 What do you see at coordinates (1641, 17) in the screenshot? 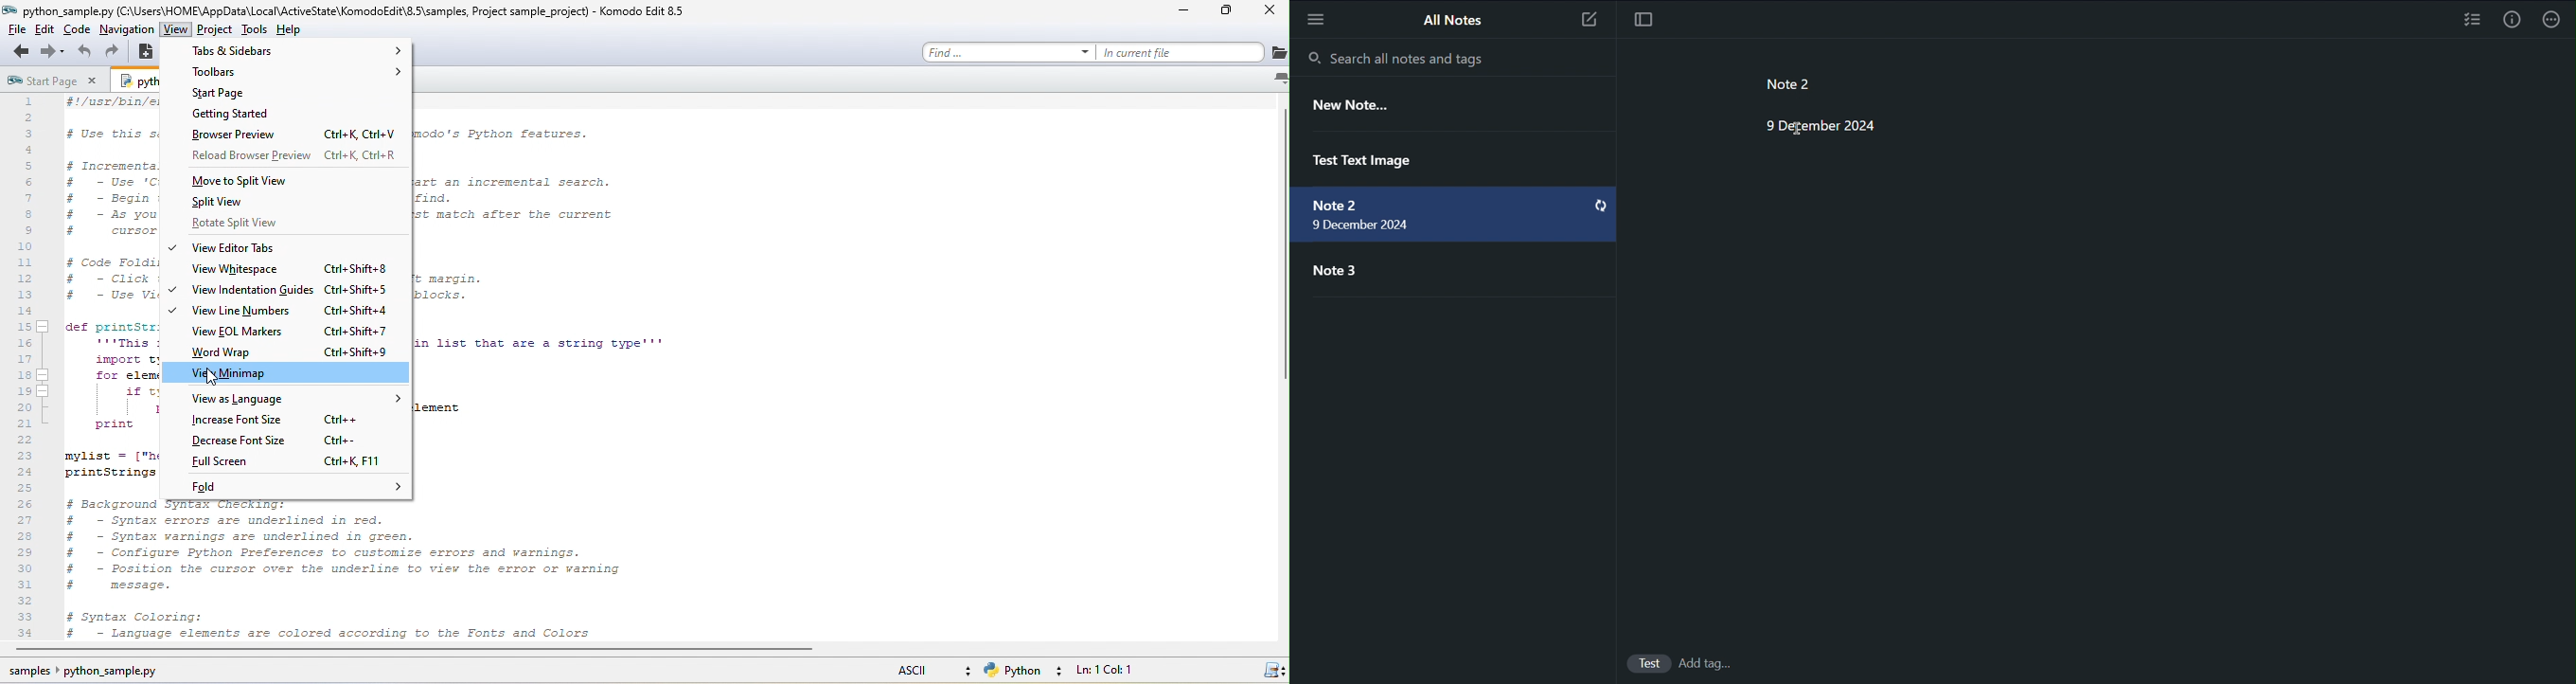
I see `Focus Mode` at bounding box center [1641, 17].